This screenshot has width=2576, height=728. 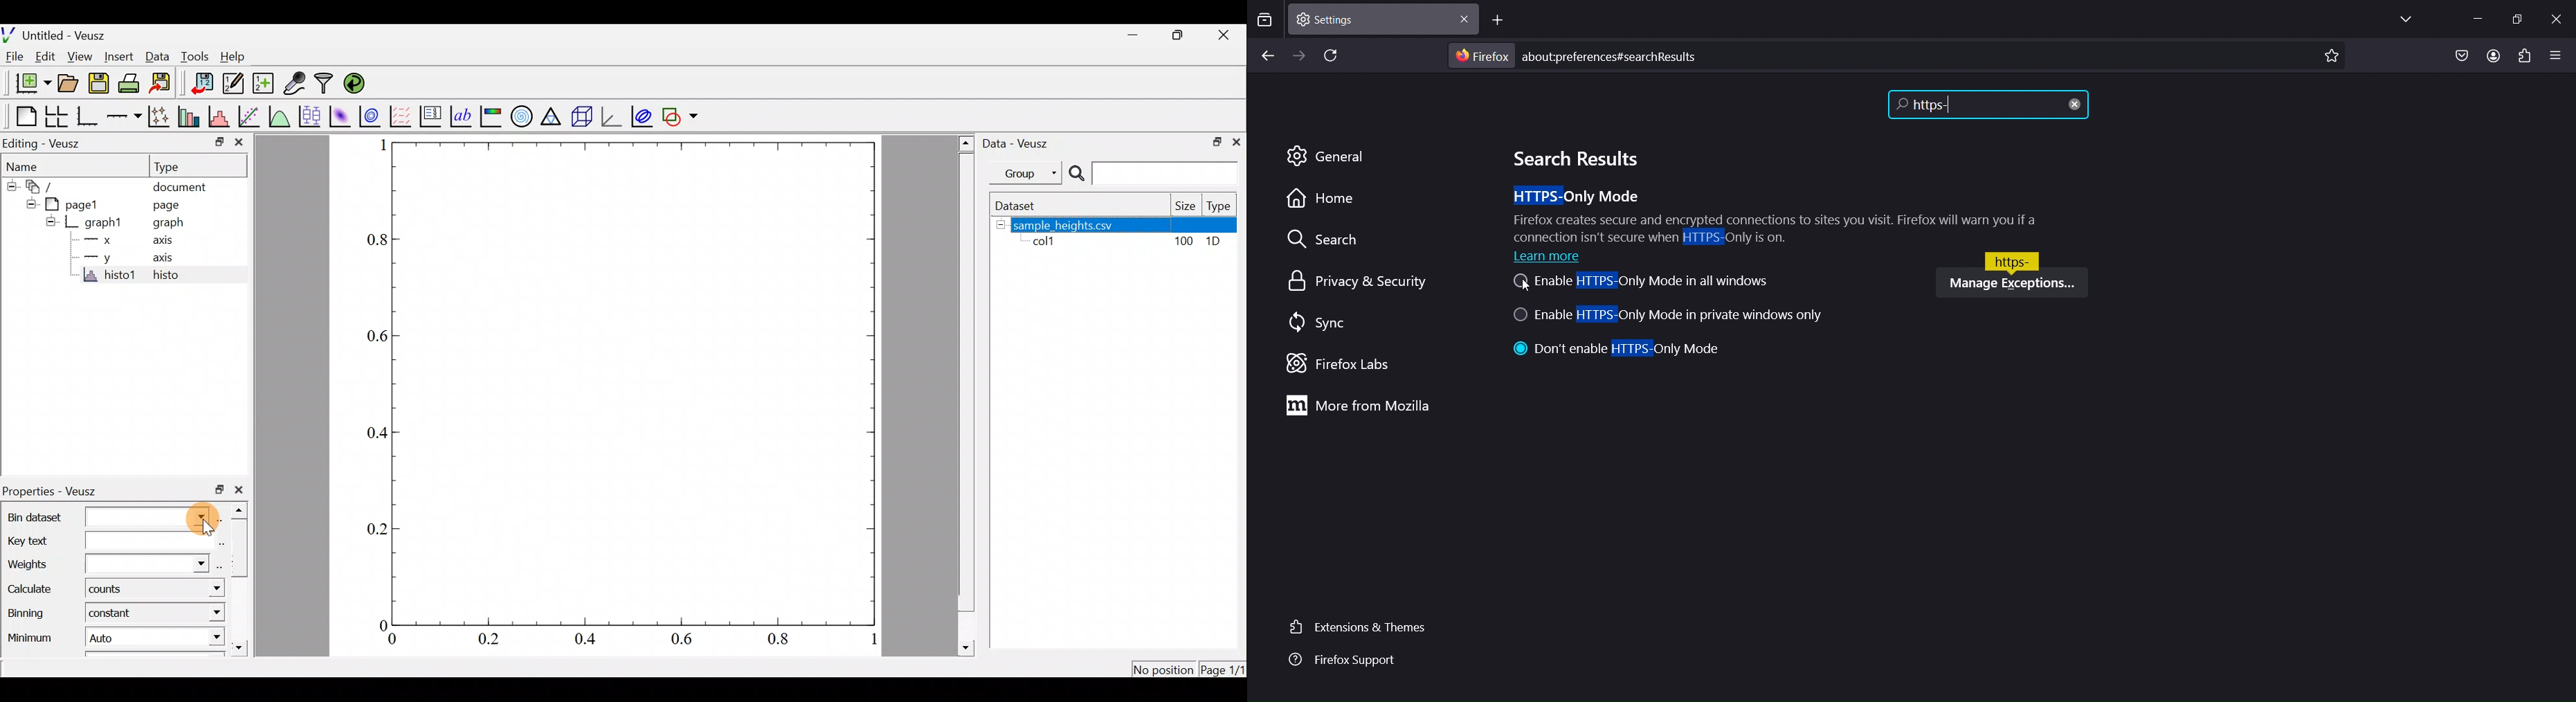 I want to click on image color bar, so click(x=493, y=116).